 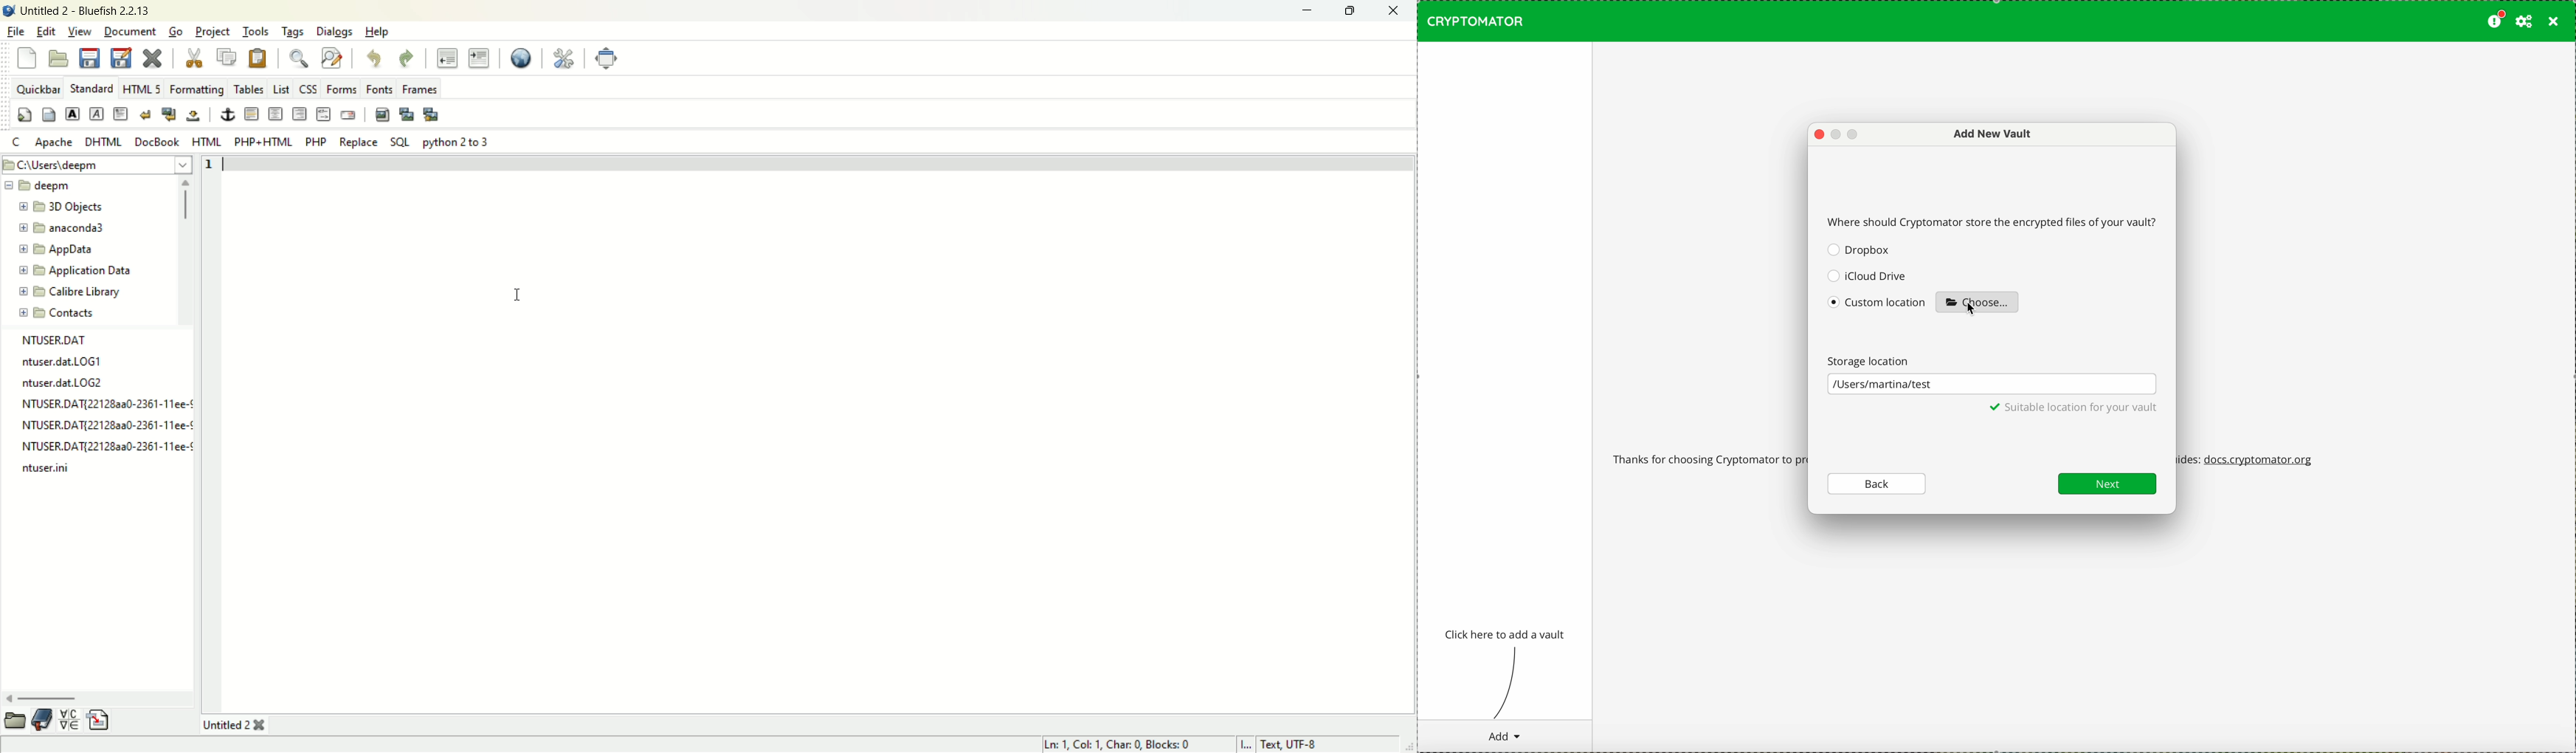 I want to click on emphasis, so click(x=99, y=114).